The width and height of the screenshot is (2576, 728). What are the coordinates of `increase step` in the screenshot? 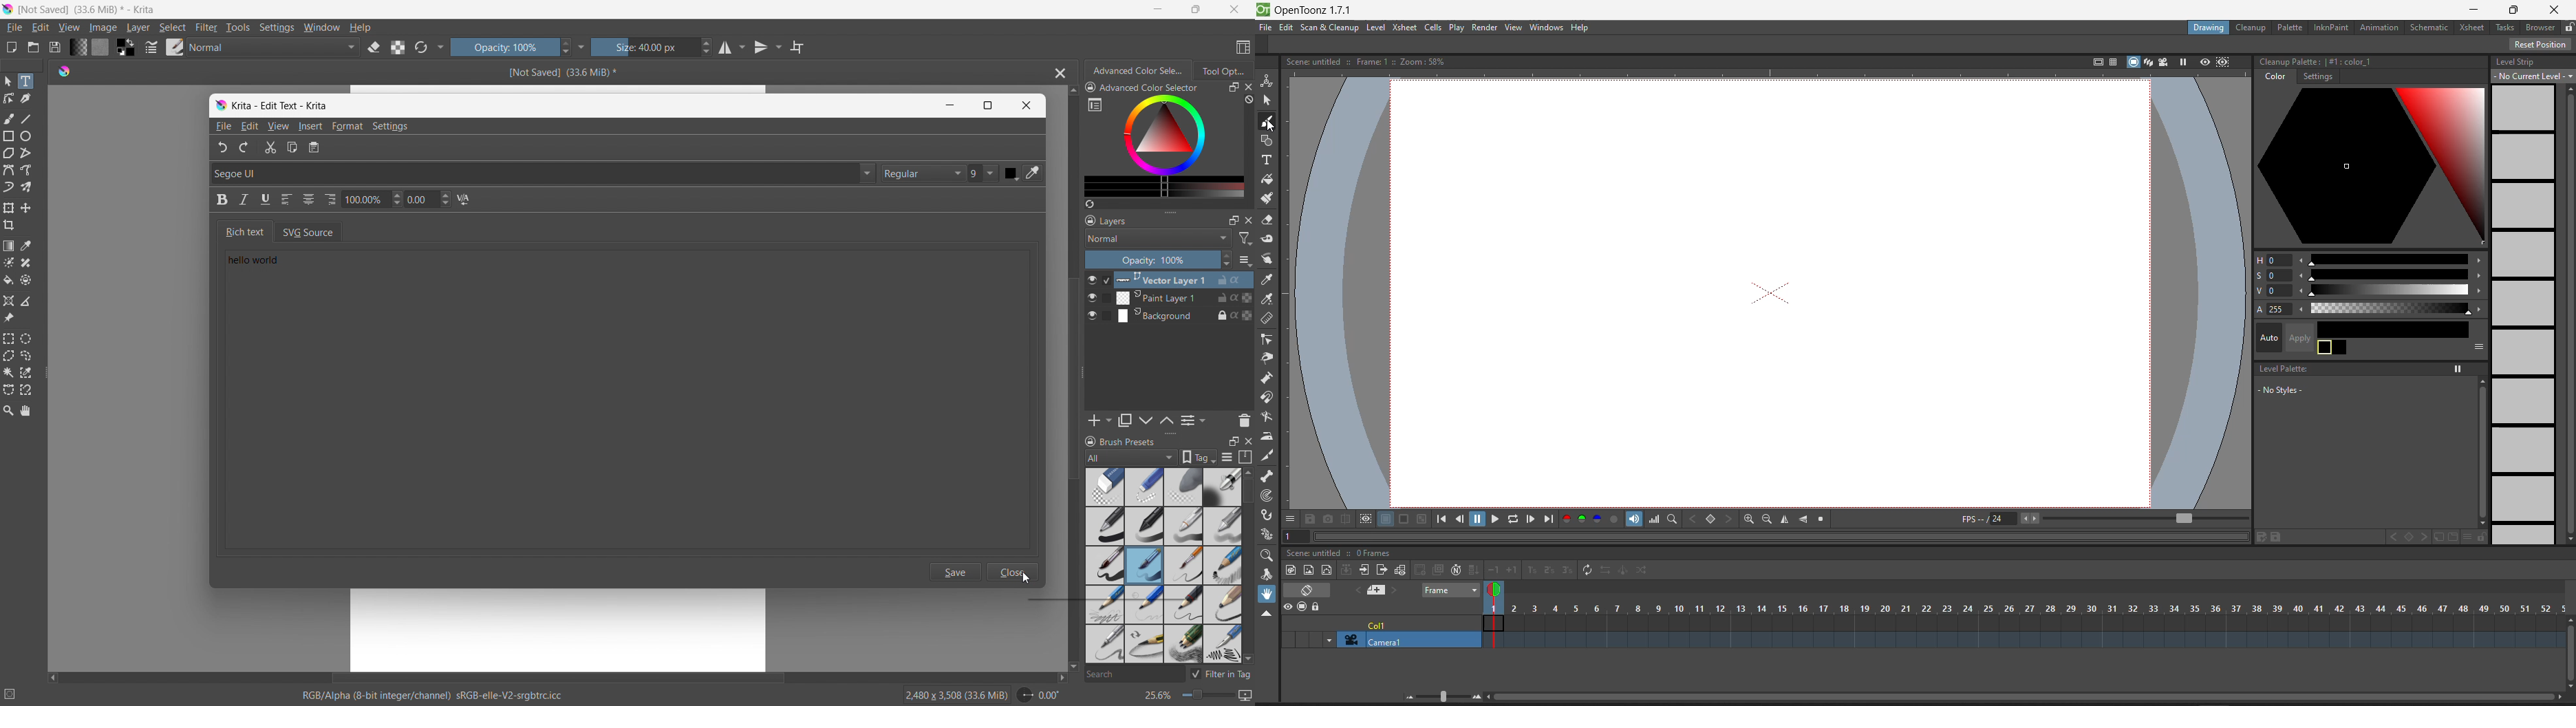 It's located at (1511, 570).